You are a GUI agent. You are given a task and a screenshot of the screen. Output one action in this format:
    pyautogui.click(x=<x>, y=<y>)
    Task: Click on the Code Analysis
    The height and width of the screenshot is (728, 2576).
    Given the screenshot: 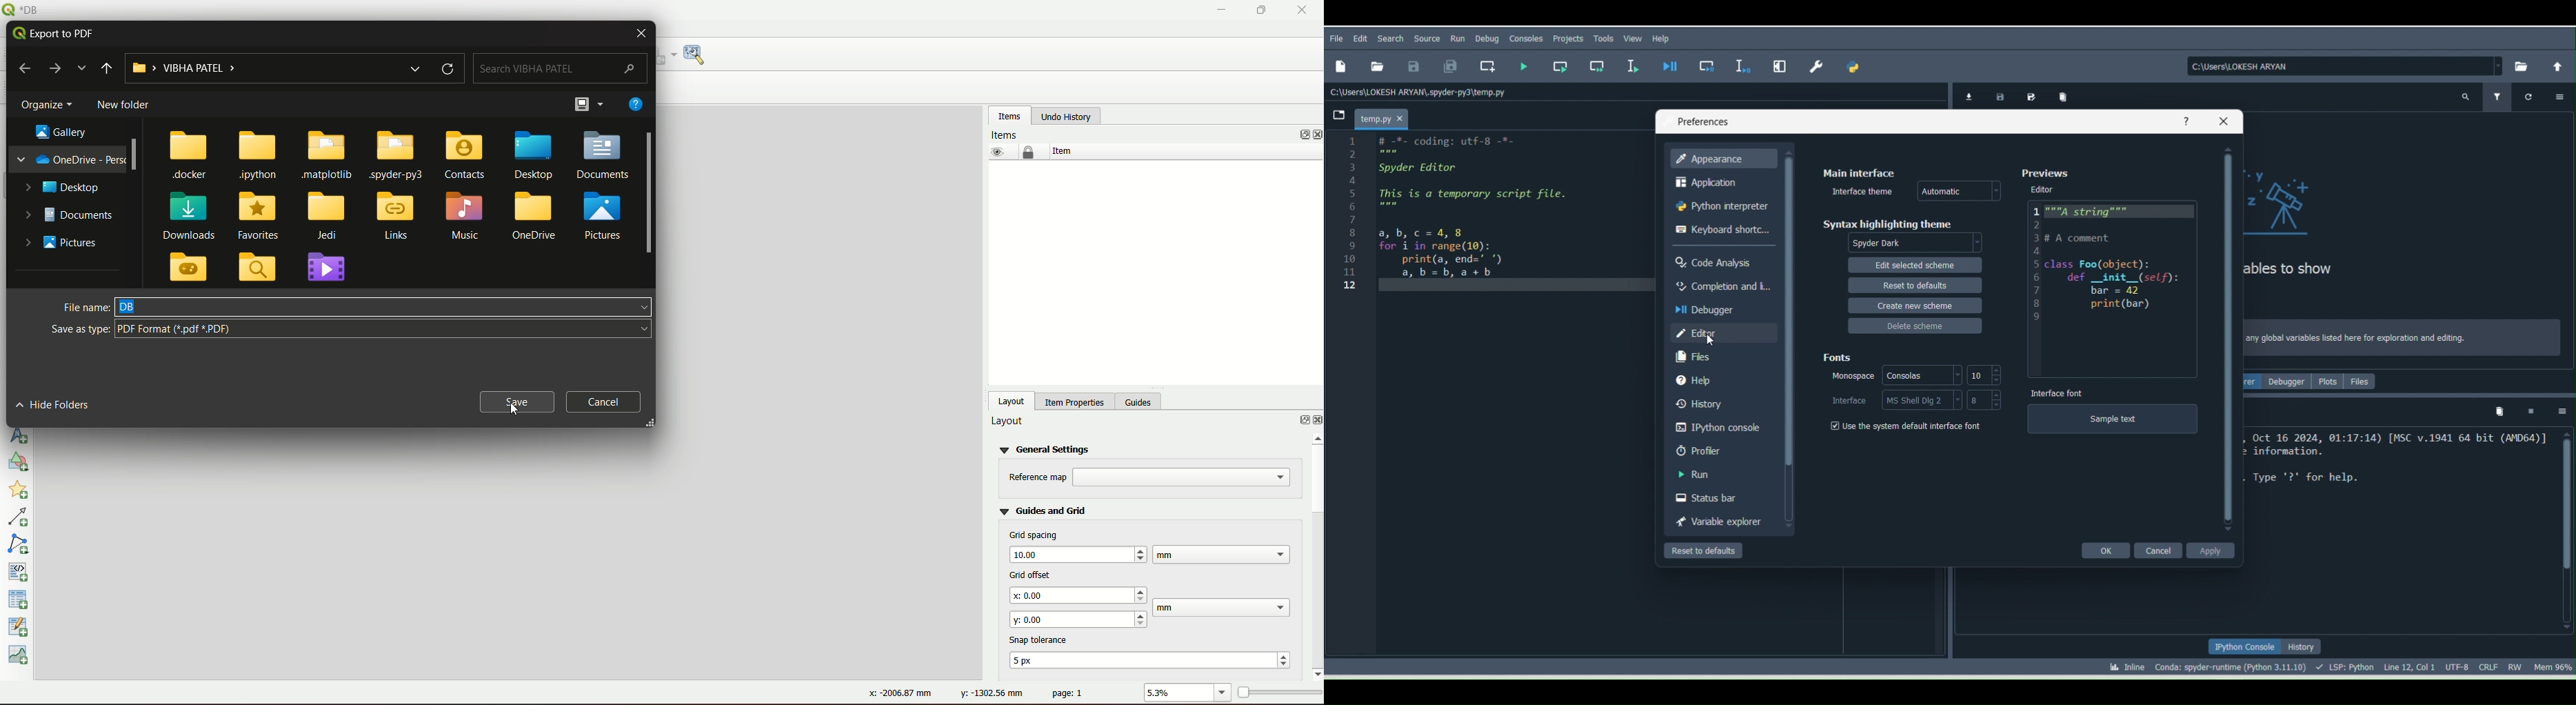 What is the action you would take?
    pyautogui.click(x=1719, y=260)
    